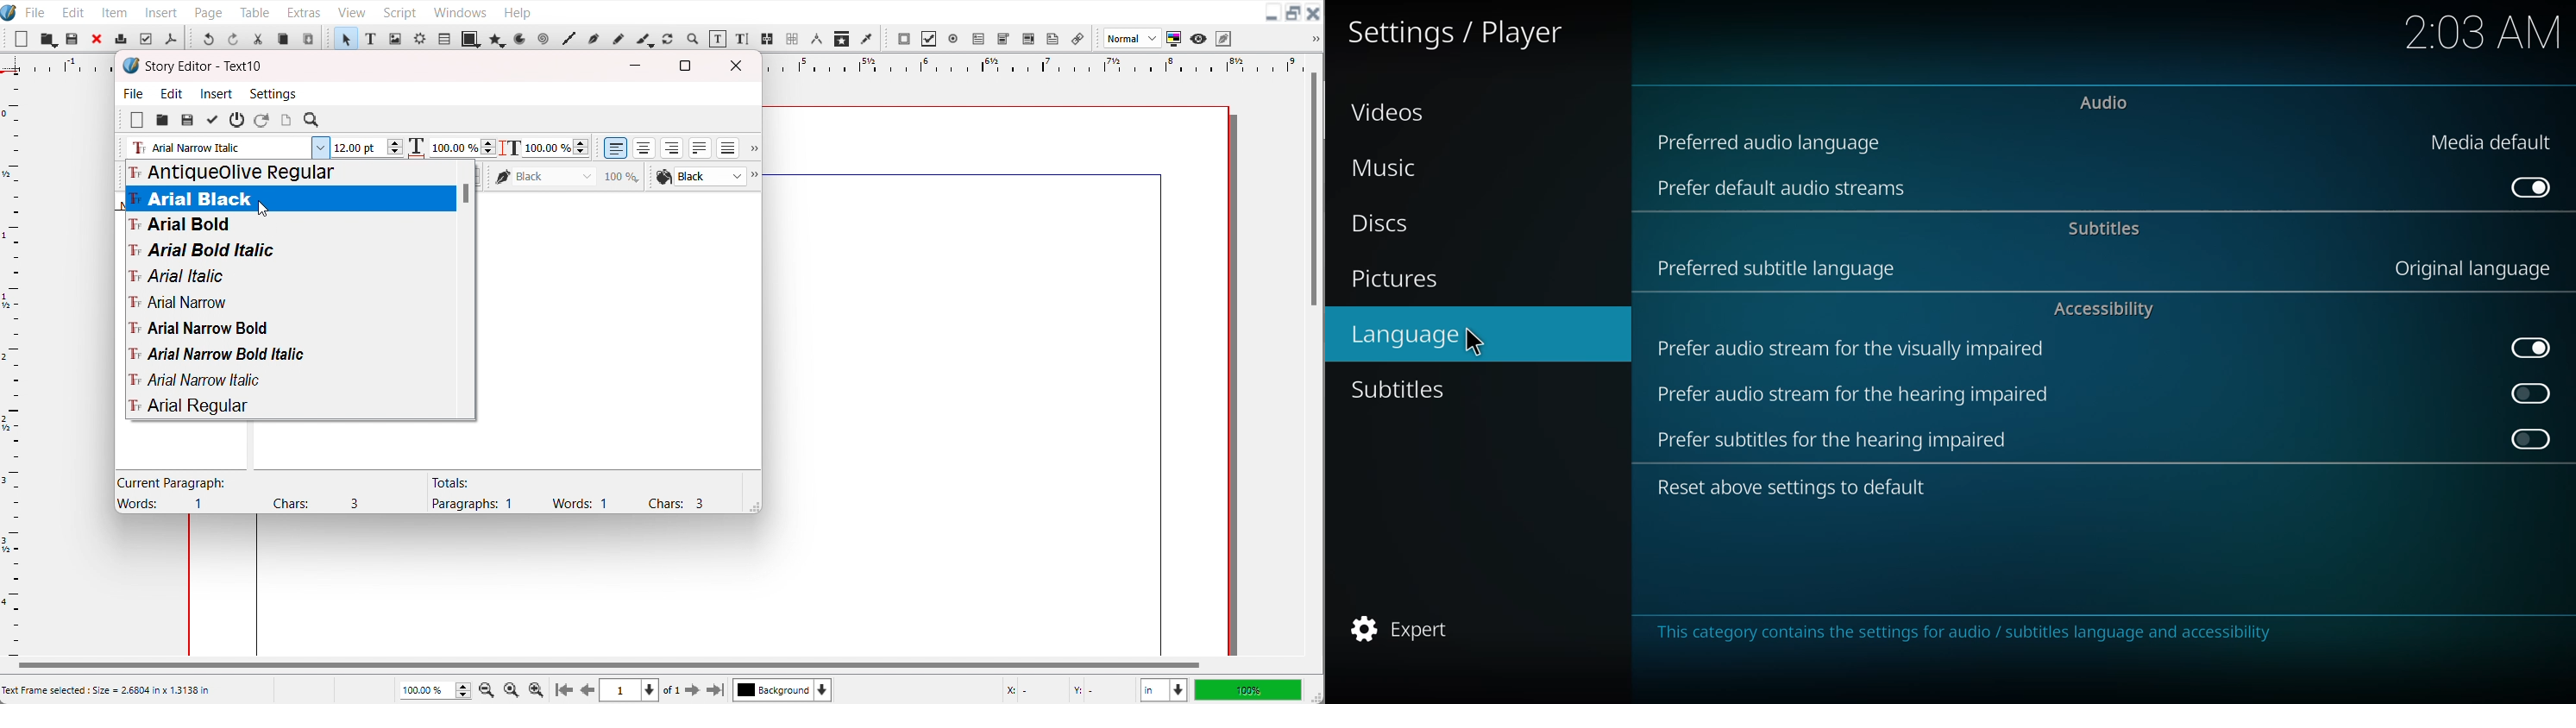 This screenshot has width=2576, height=728. What do you see at coordinates (371, 38) in the screenshot?
I see `Text Frame` at bounding box center [371, 38].